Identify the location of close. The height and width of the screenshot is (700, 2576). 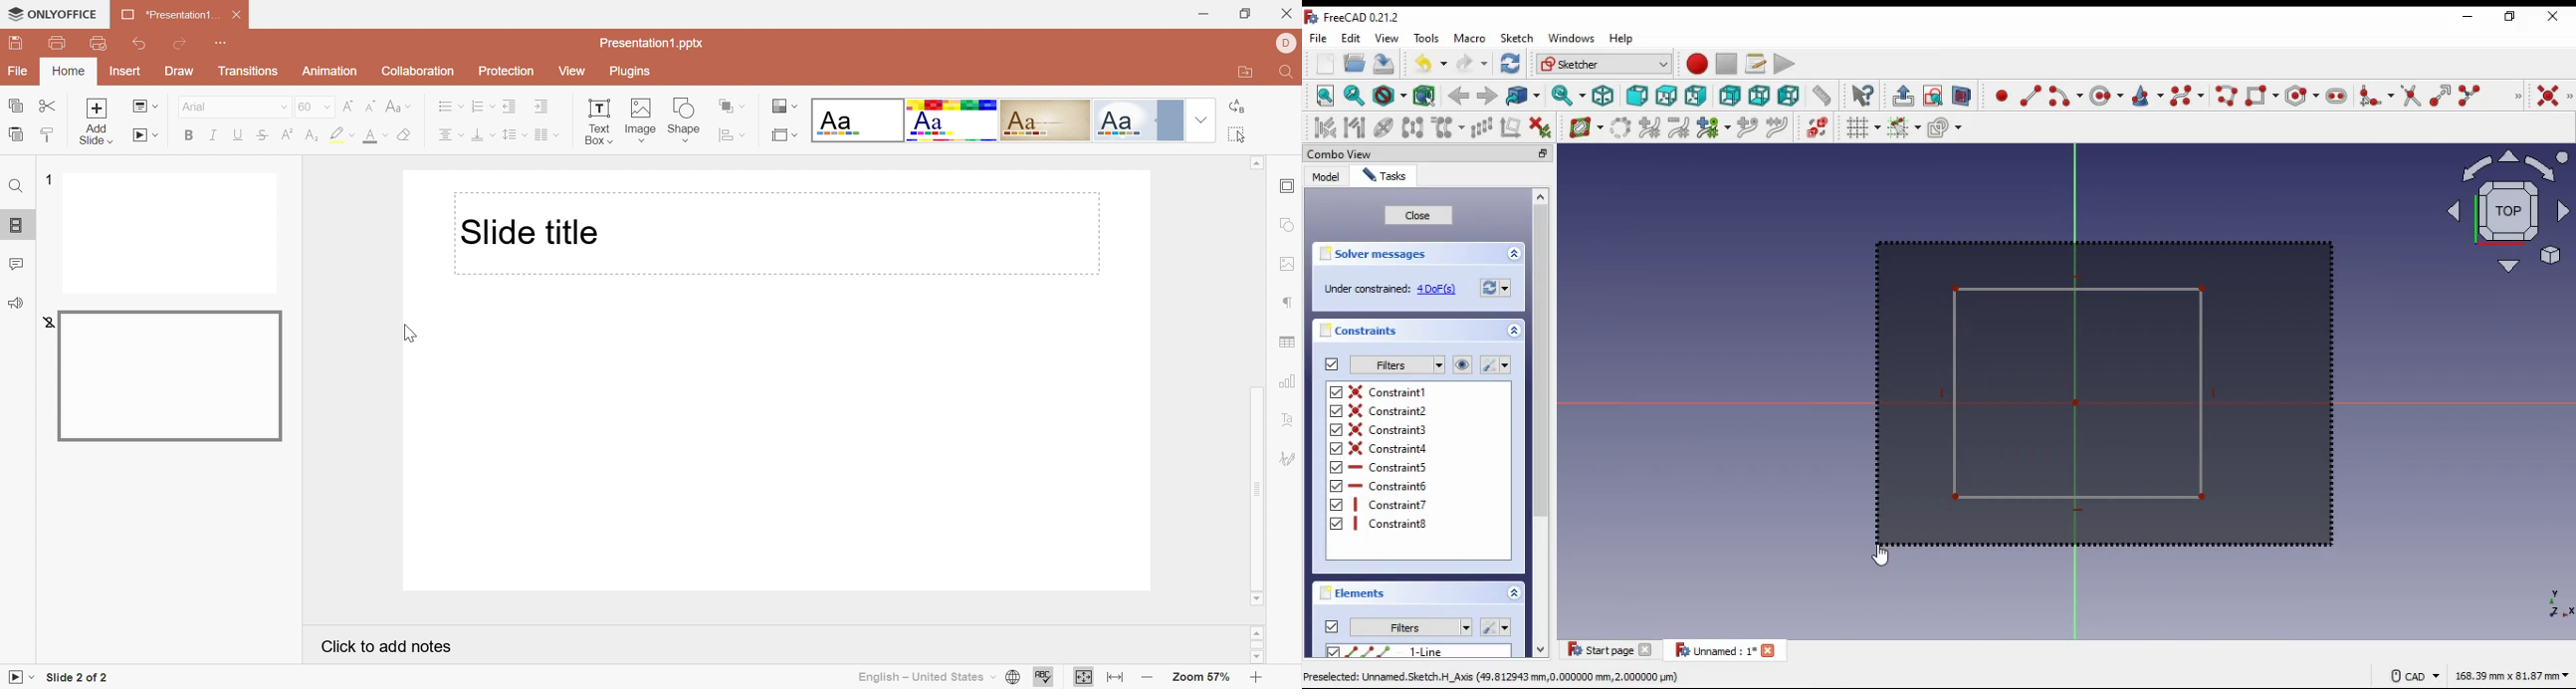
(1418, 216).